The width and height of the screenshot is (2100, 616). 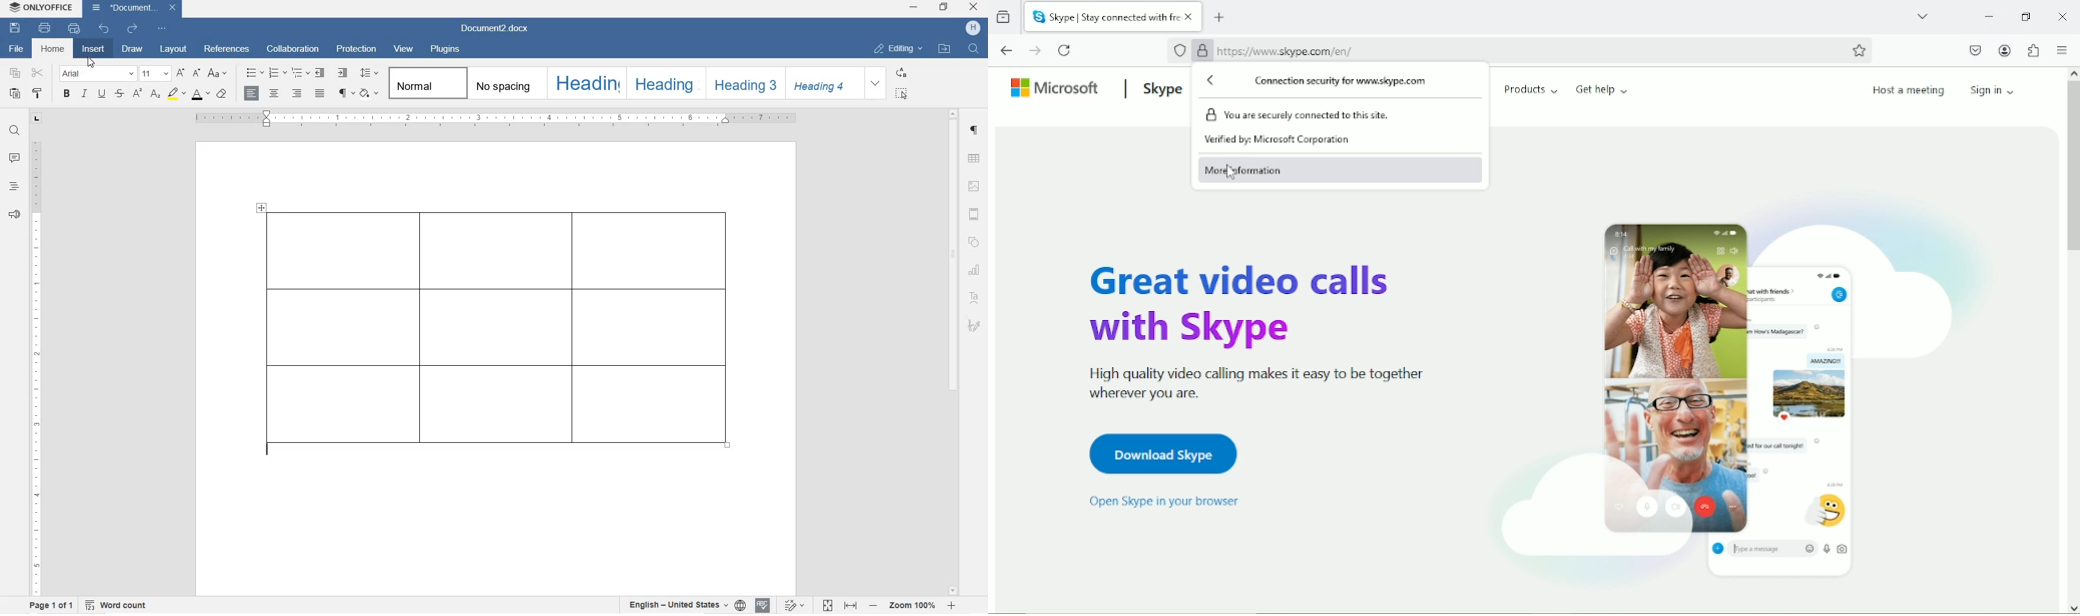 I want to click on shape, so click(x=974, y=242).